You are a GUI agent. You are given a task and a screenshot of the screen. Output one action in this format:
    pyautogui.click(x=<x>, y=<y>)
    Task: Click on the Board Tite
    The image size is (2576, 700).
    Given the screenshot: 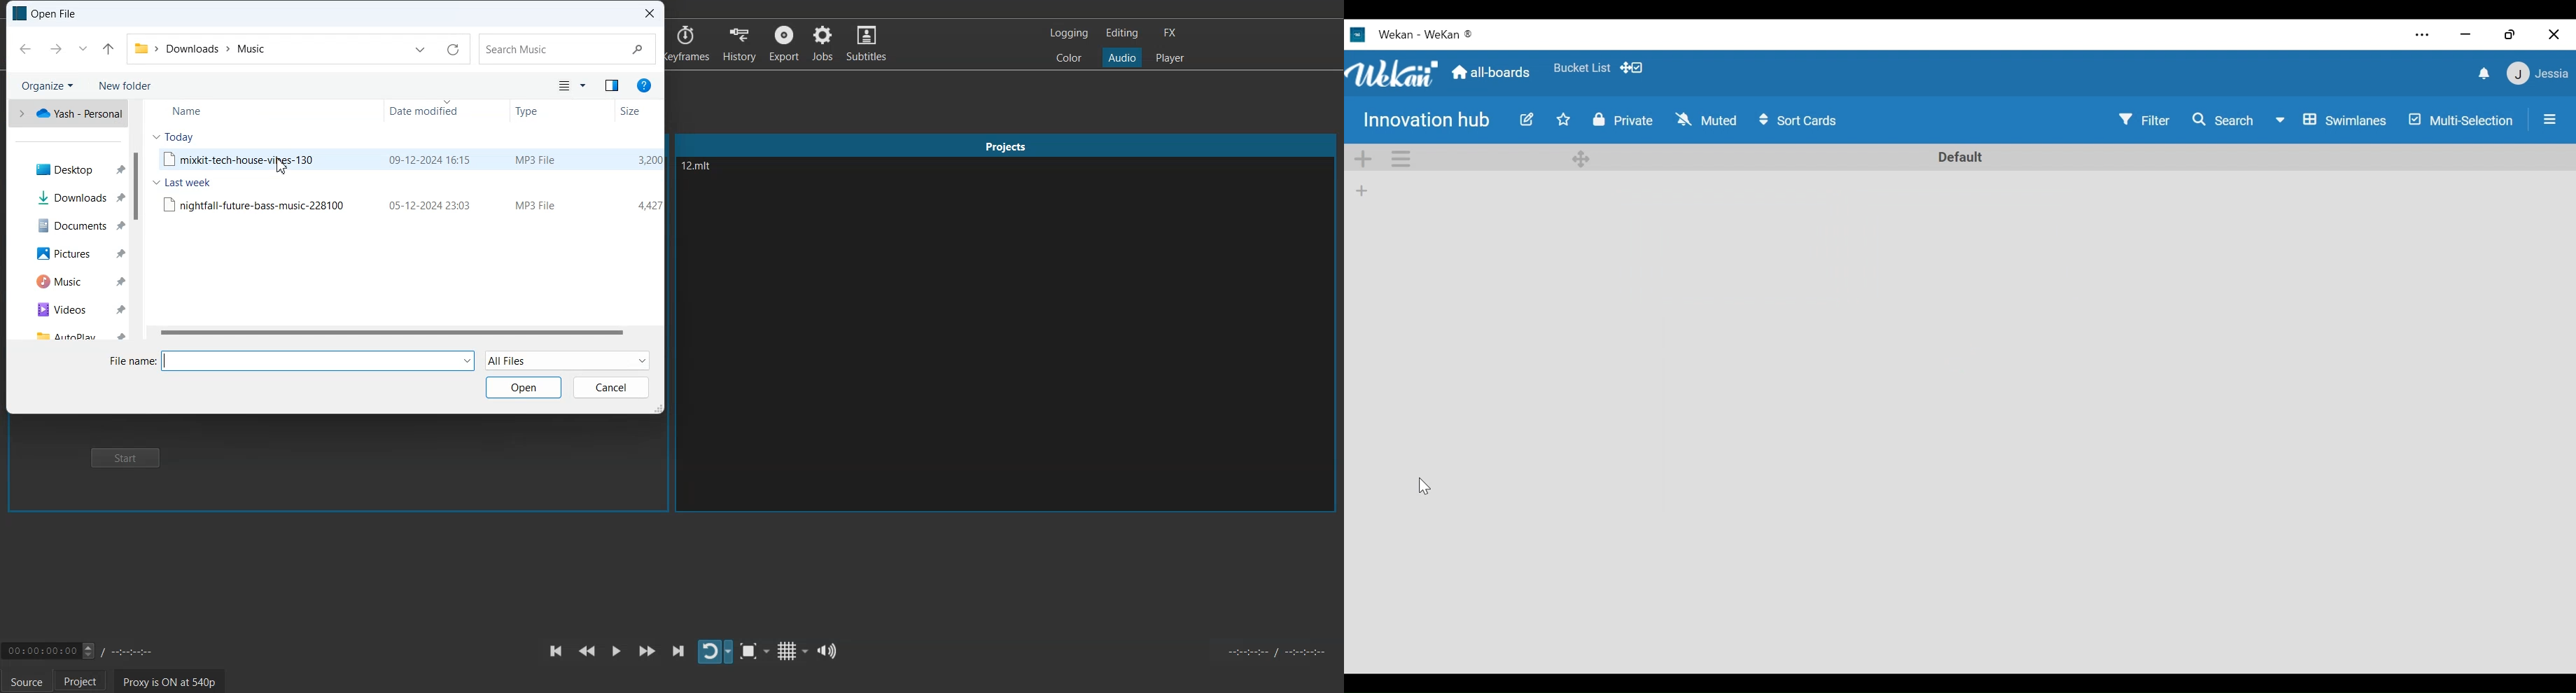 What is the action you would take?
    pyautogui.click(x=1429, y=121)
    